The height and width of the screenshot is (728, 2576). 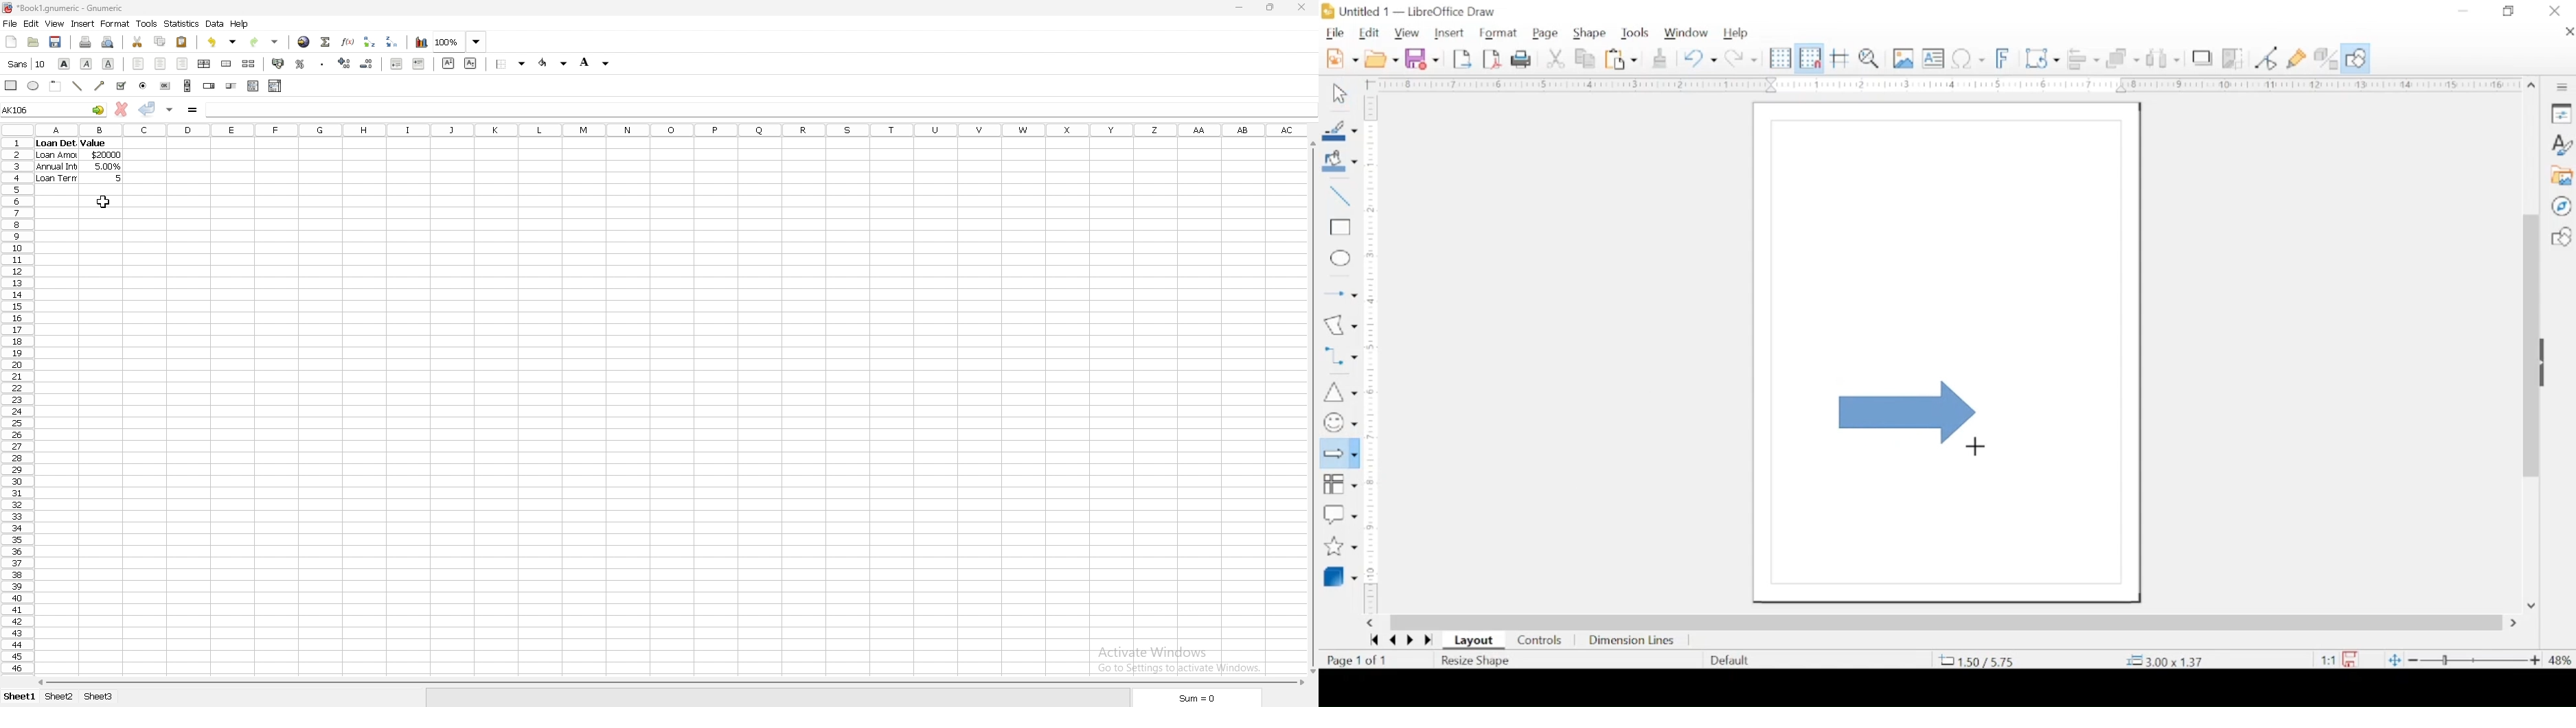 What do you see at coordinates (216, 24) in the screenshot?
I see `data` at bounding box center [216, 24].